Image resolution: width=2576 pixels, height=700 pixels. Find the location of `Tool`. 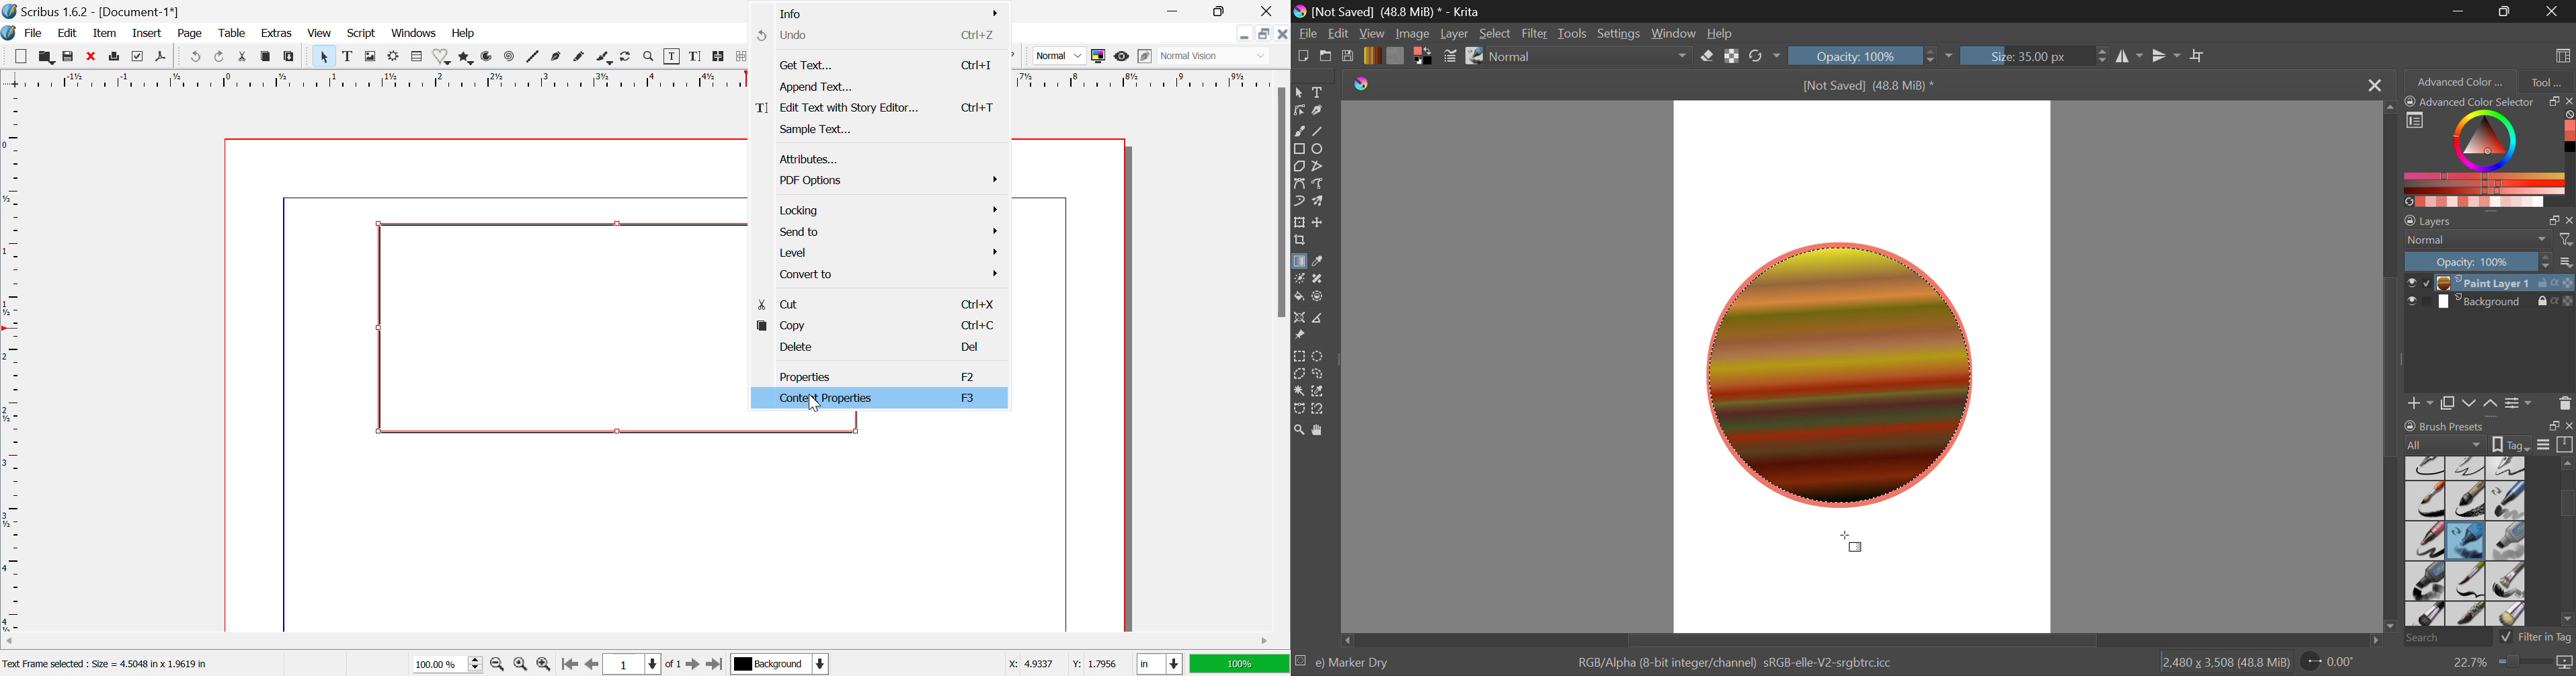

Tool is located at coordinates (2547, 80).